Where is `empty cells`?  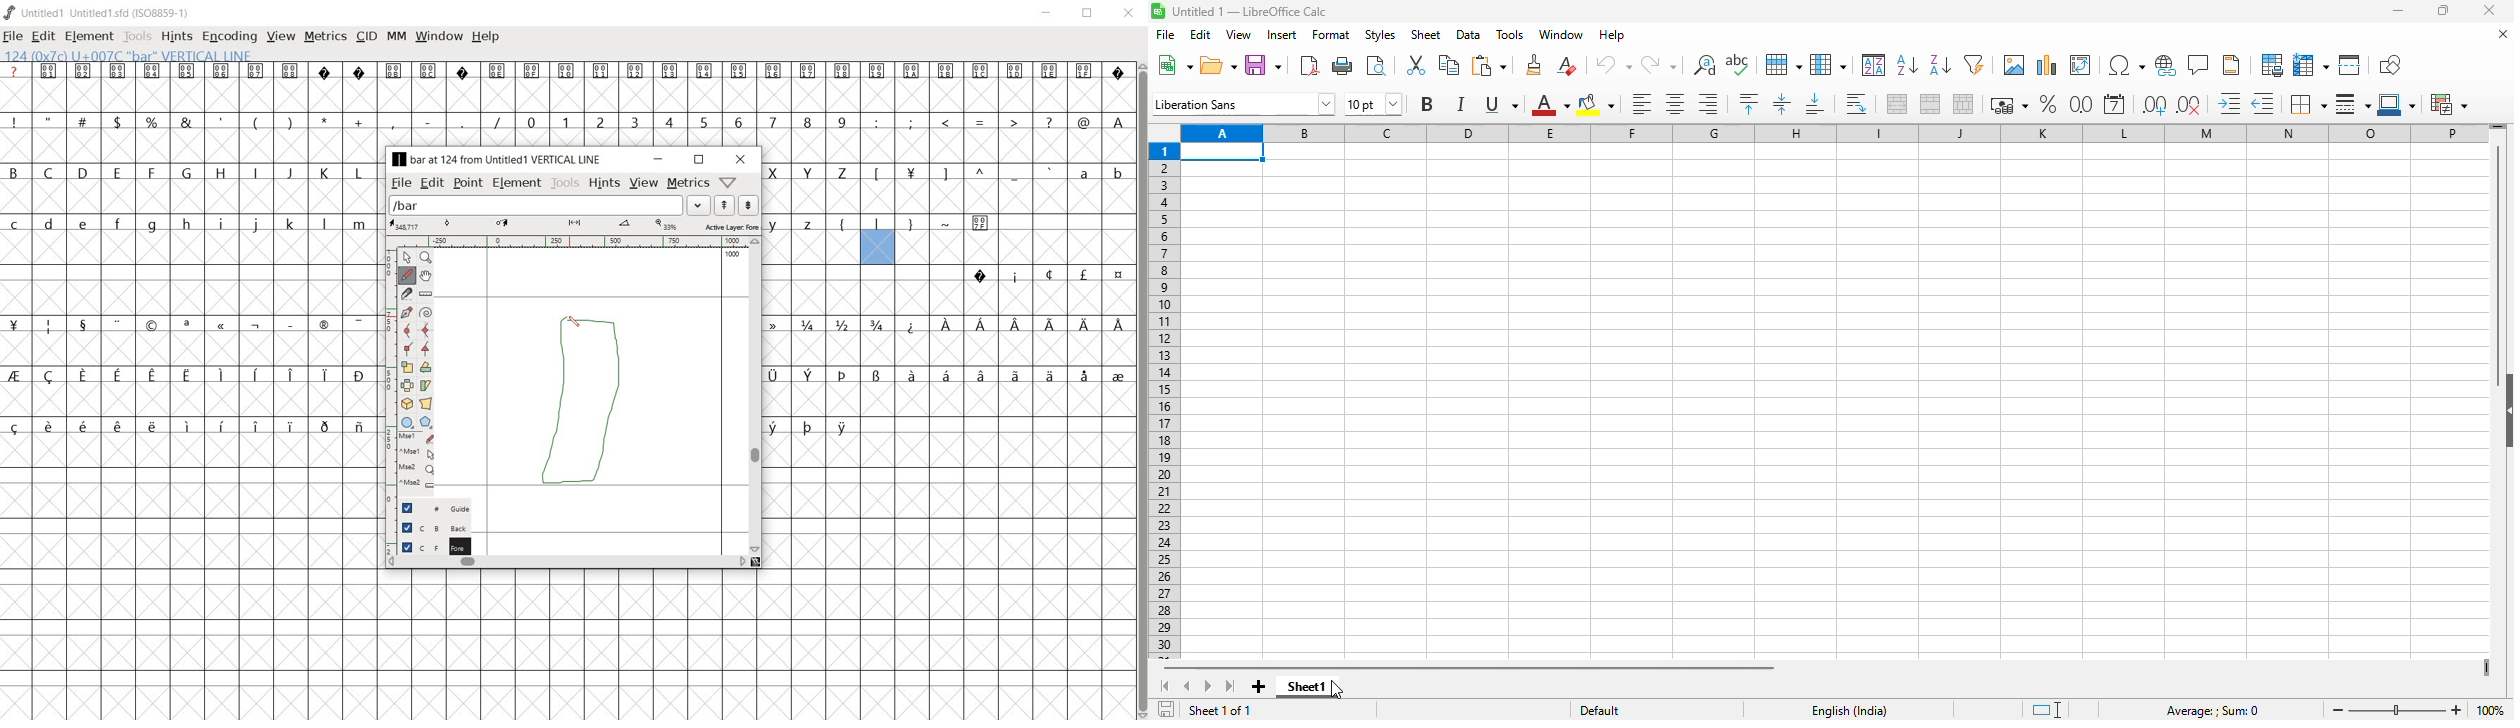
empty cells is located at coordinates (946, 347).